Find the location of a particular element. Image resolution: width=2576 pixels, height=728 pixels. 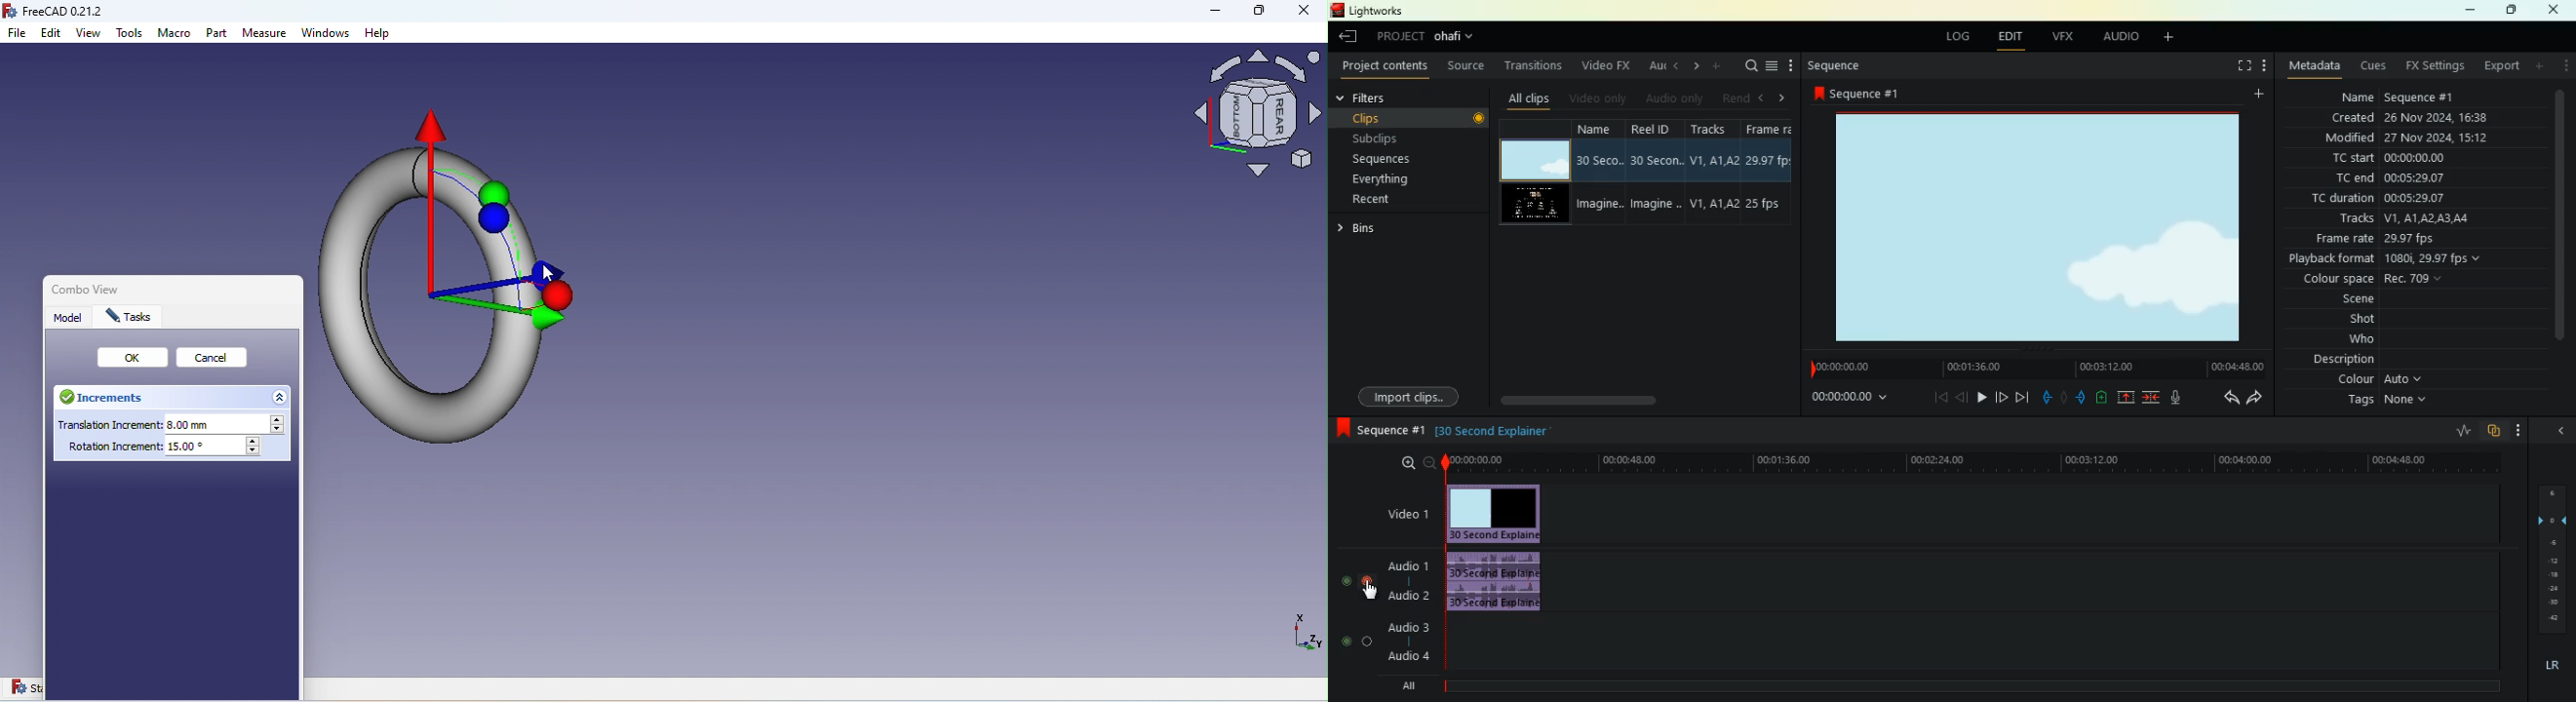

Move to Y-axis is located at coordinates (552, 313).